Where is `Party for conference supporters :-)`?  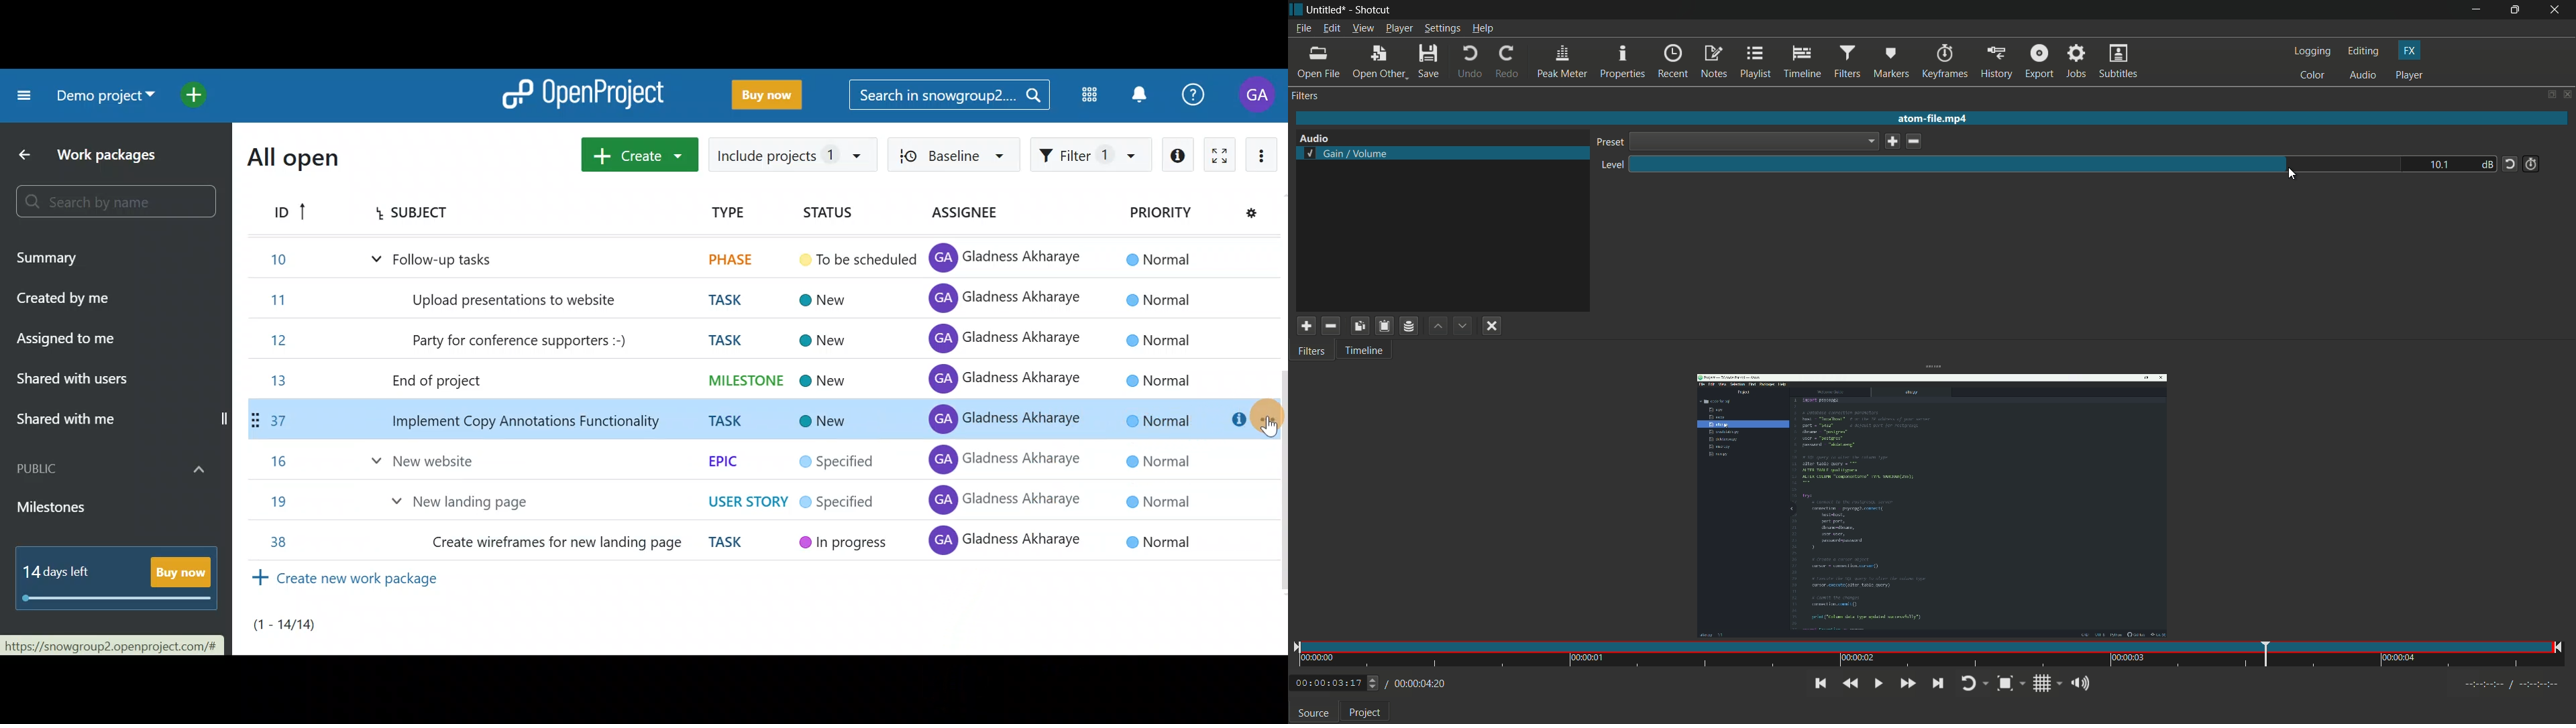 Party for conference supporters :-) is located at coordinates (523, 341).